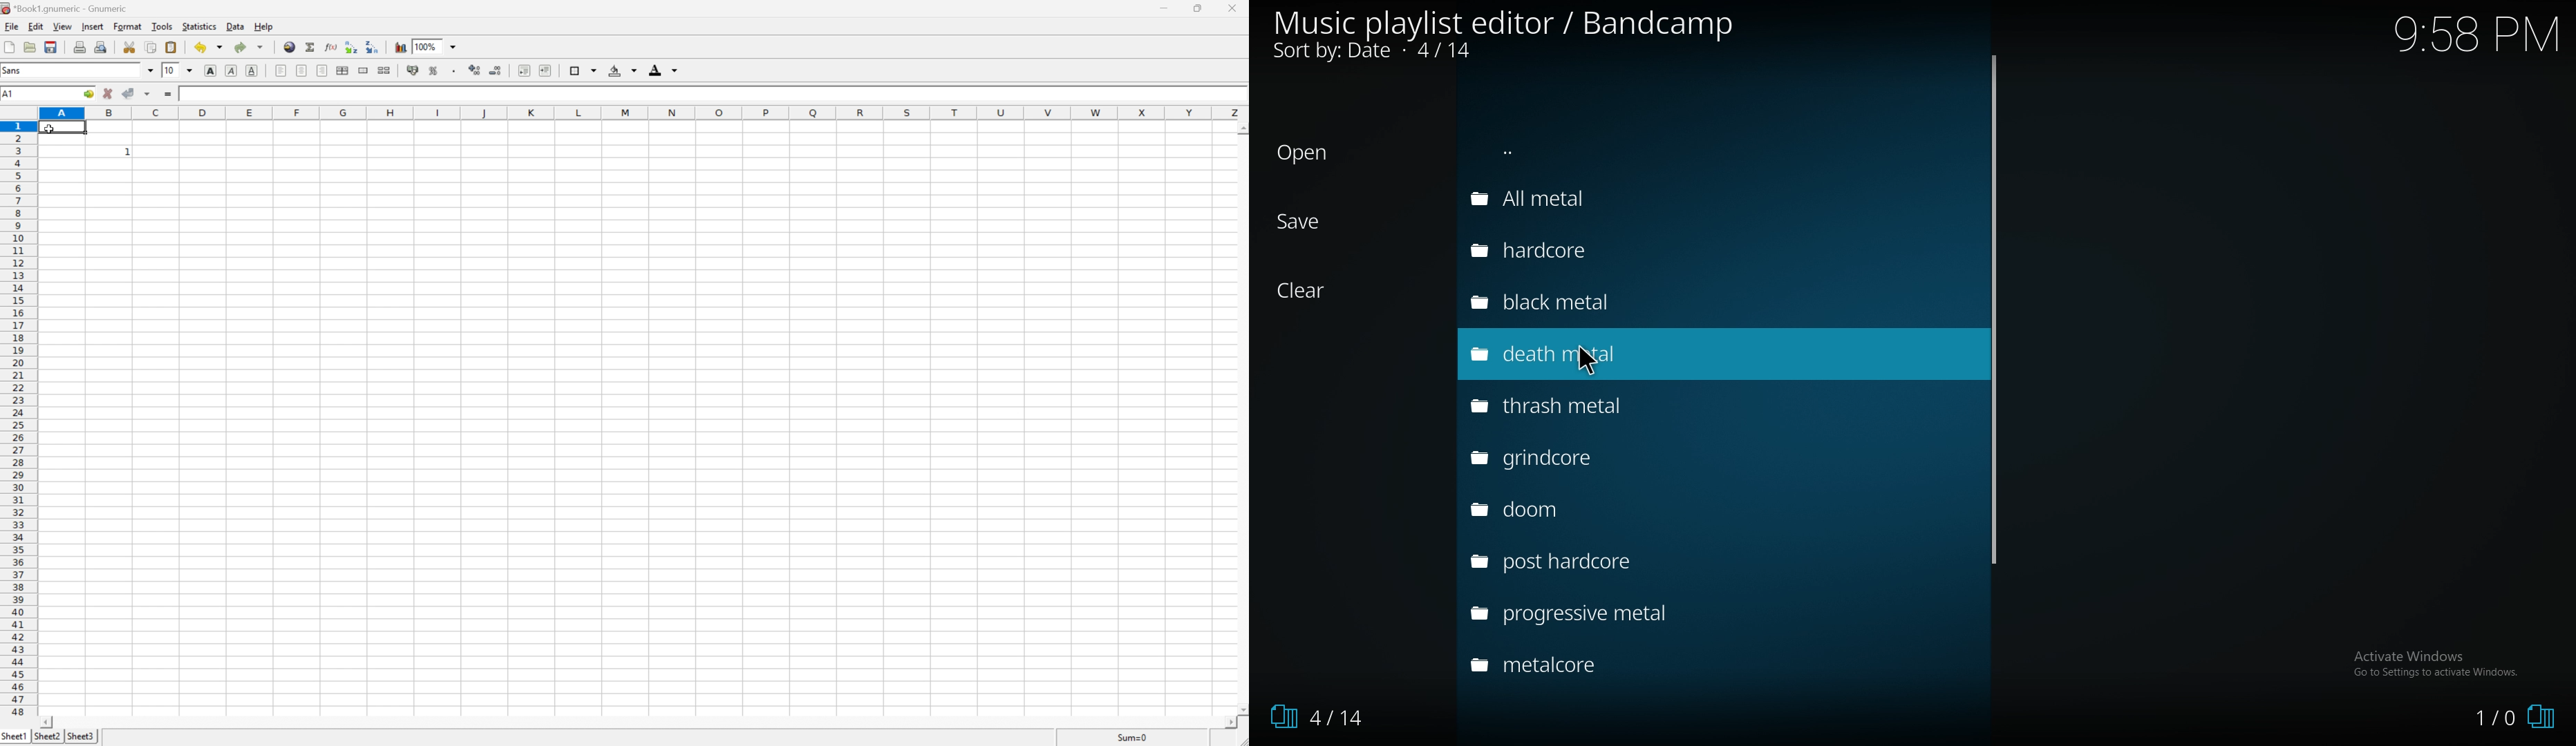 This screenshot has width=2576, height=756. Describe the element at coordinates (624, 69) in the screenshot. I see `background` at that location.